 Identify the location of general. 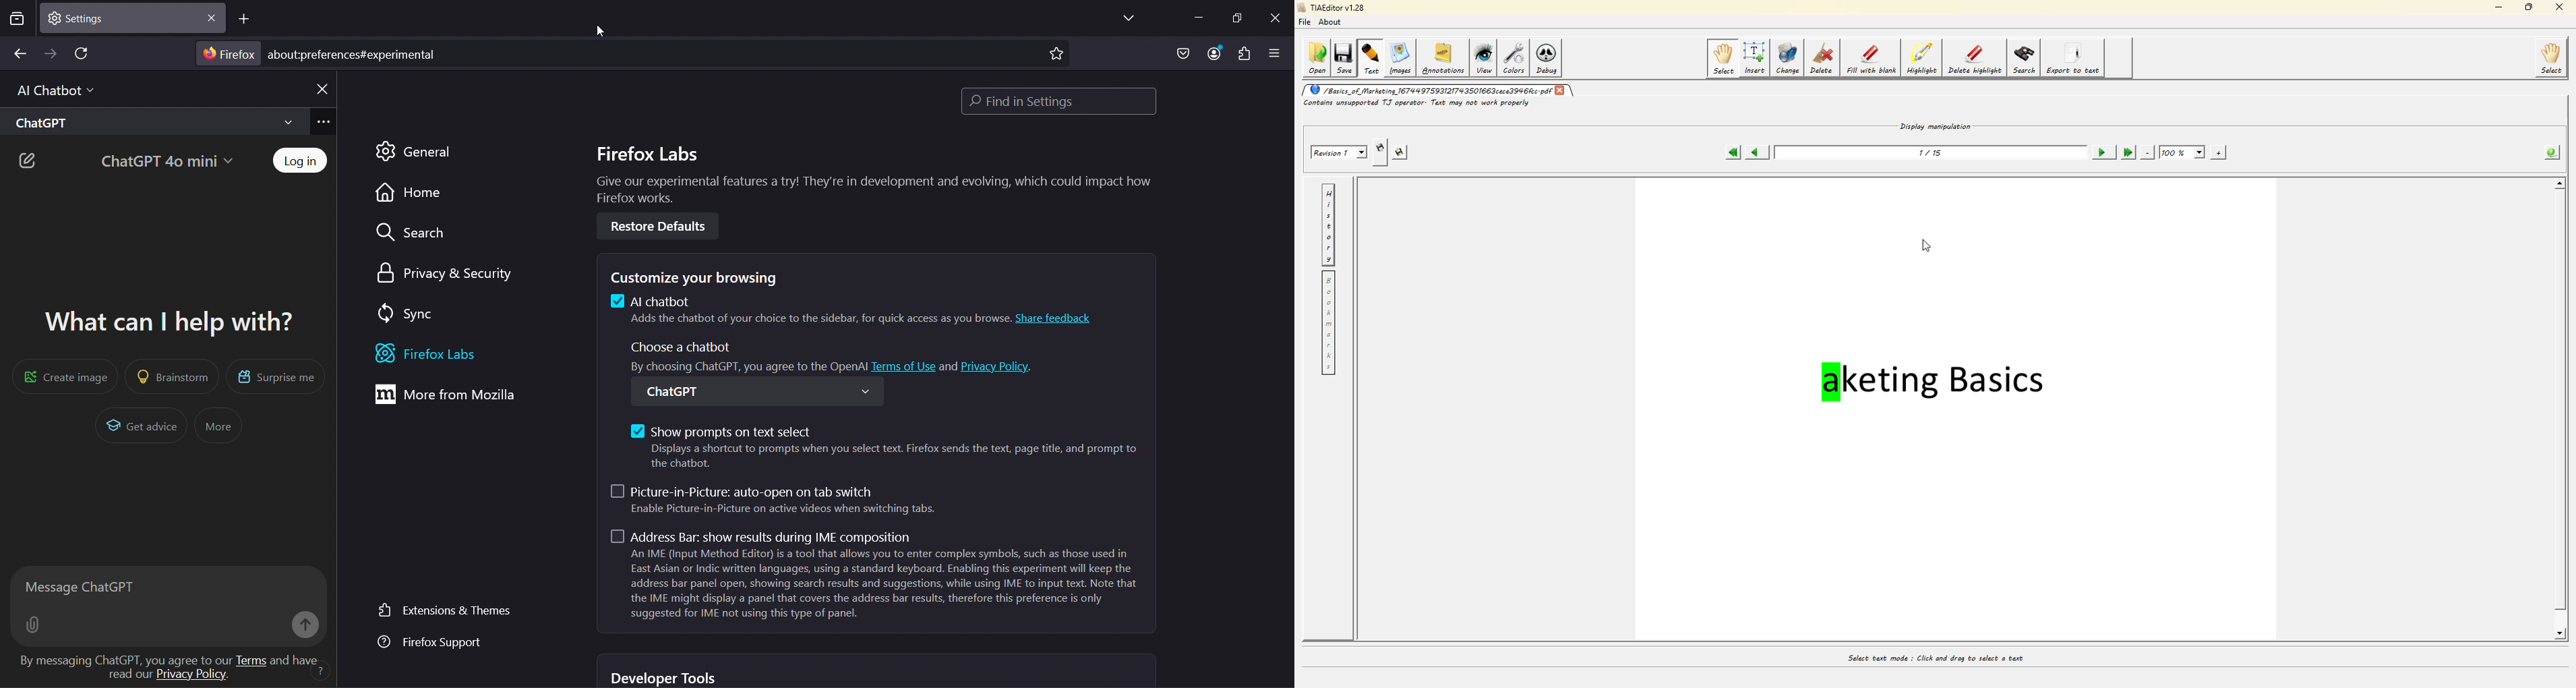
(423, 151).